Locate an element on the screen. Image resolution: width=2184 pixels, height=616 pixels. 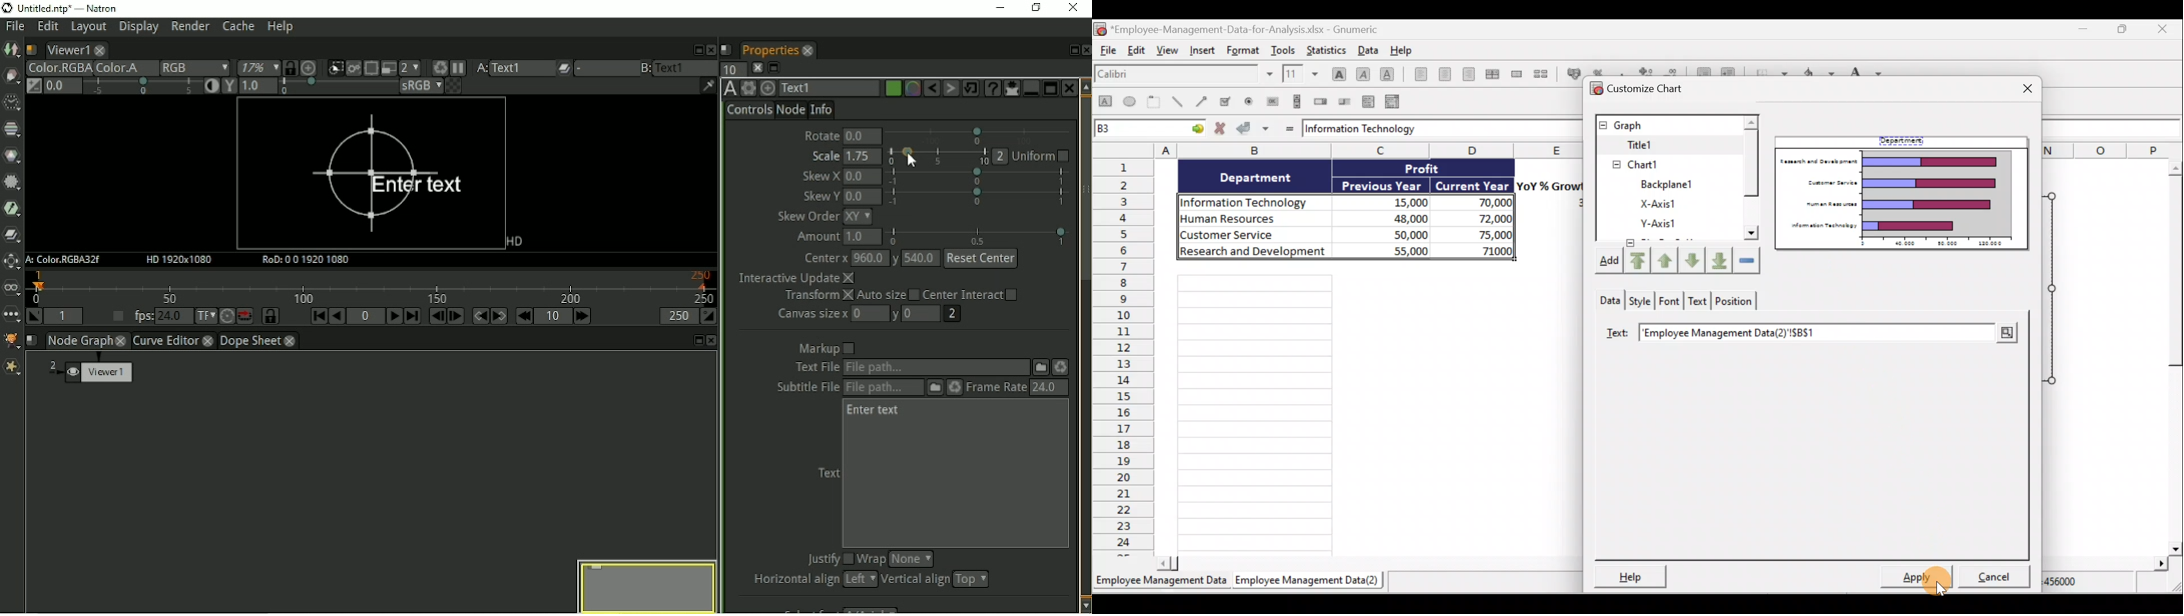
Create a slider is located at coordinates (1343, 102).